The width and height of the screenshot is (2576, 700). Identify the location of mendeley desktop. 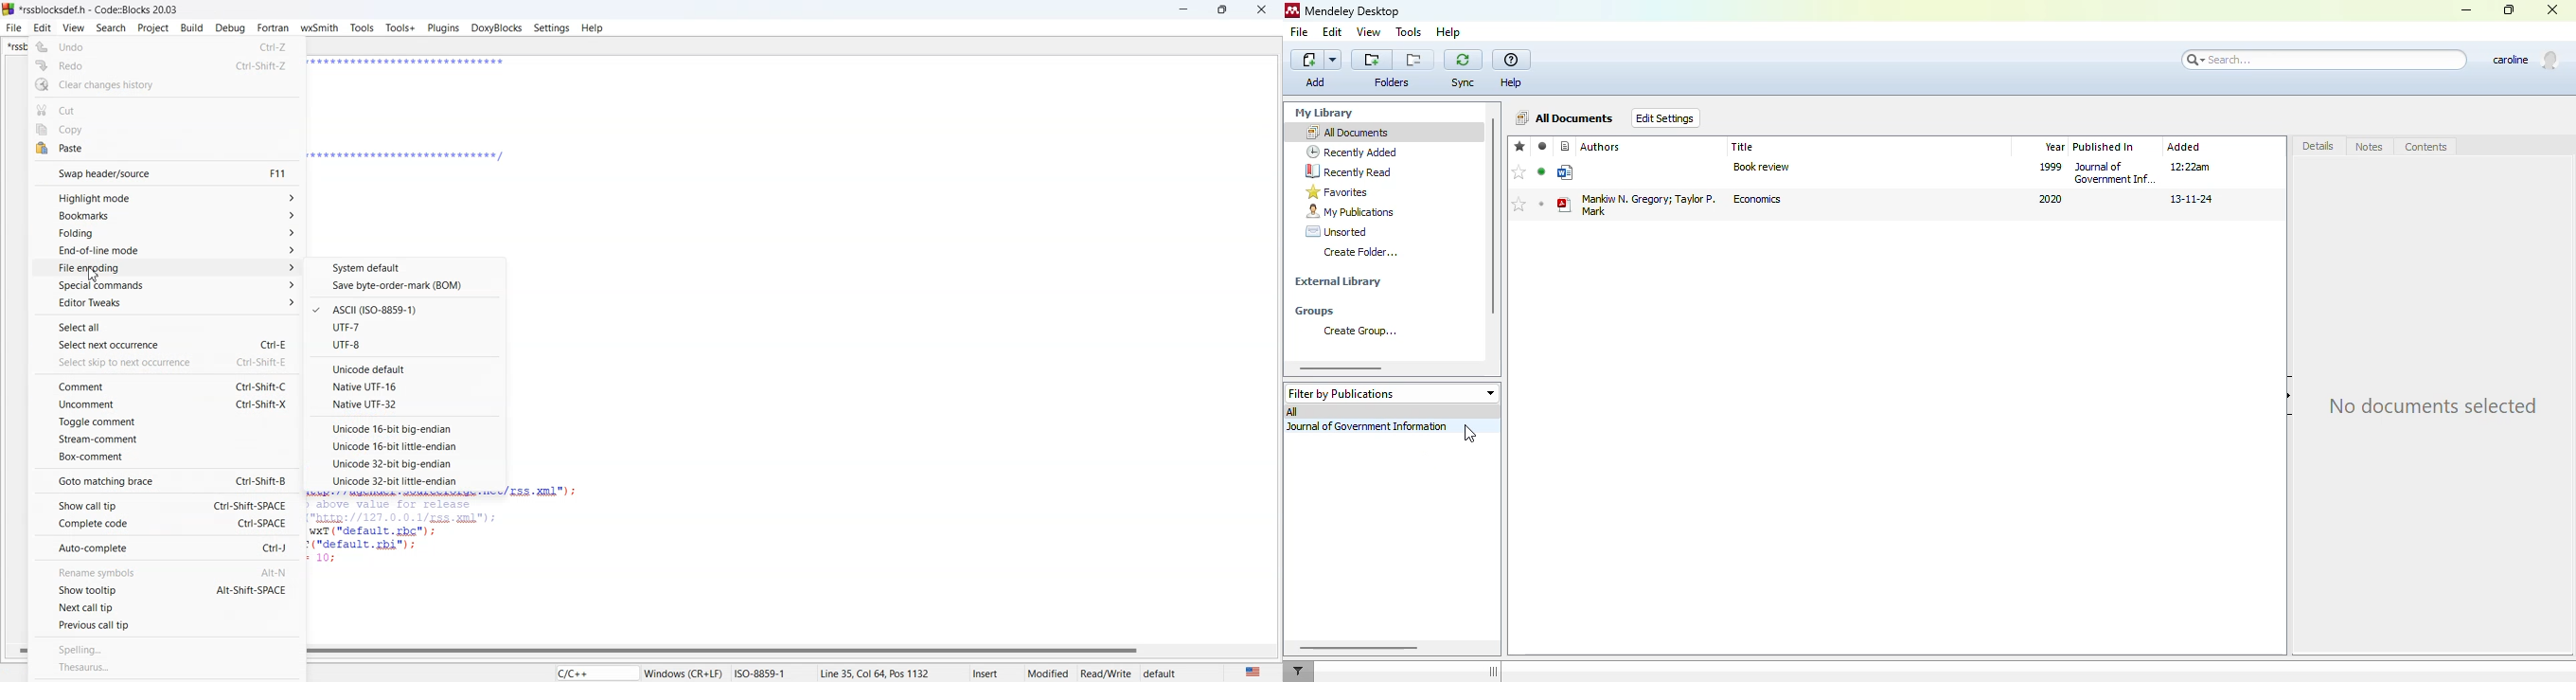
(1354, 10).